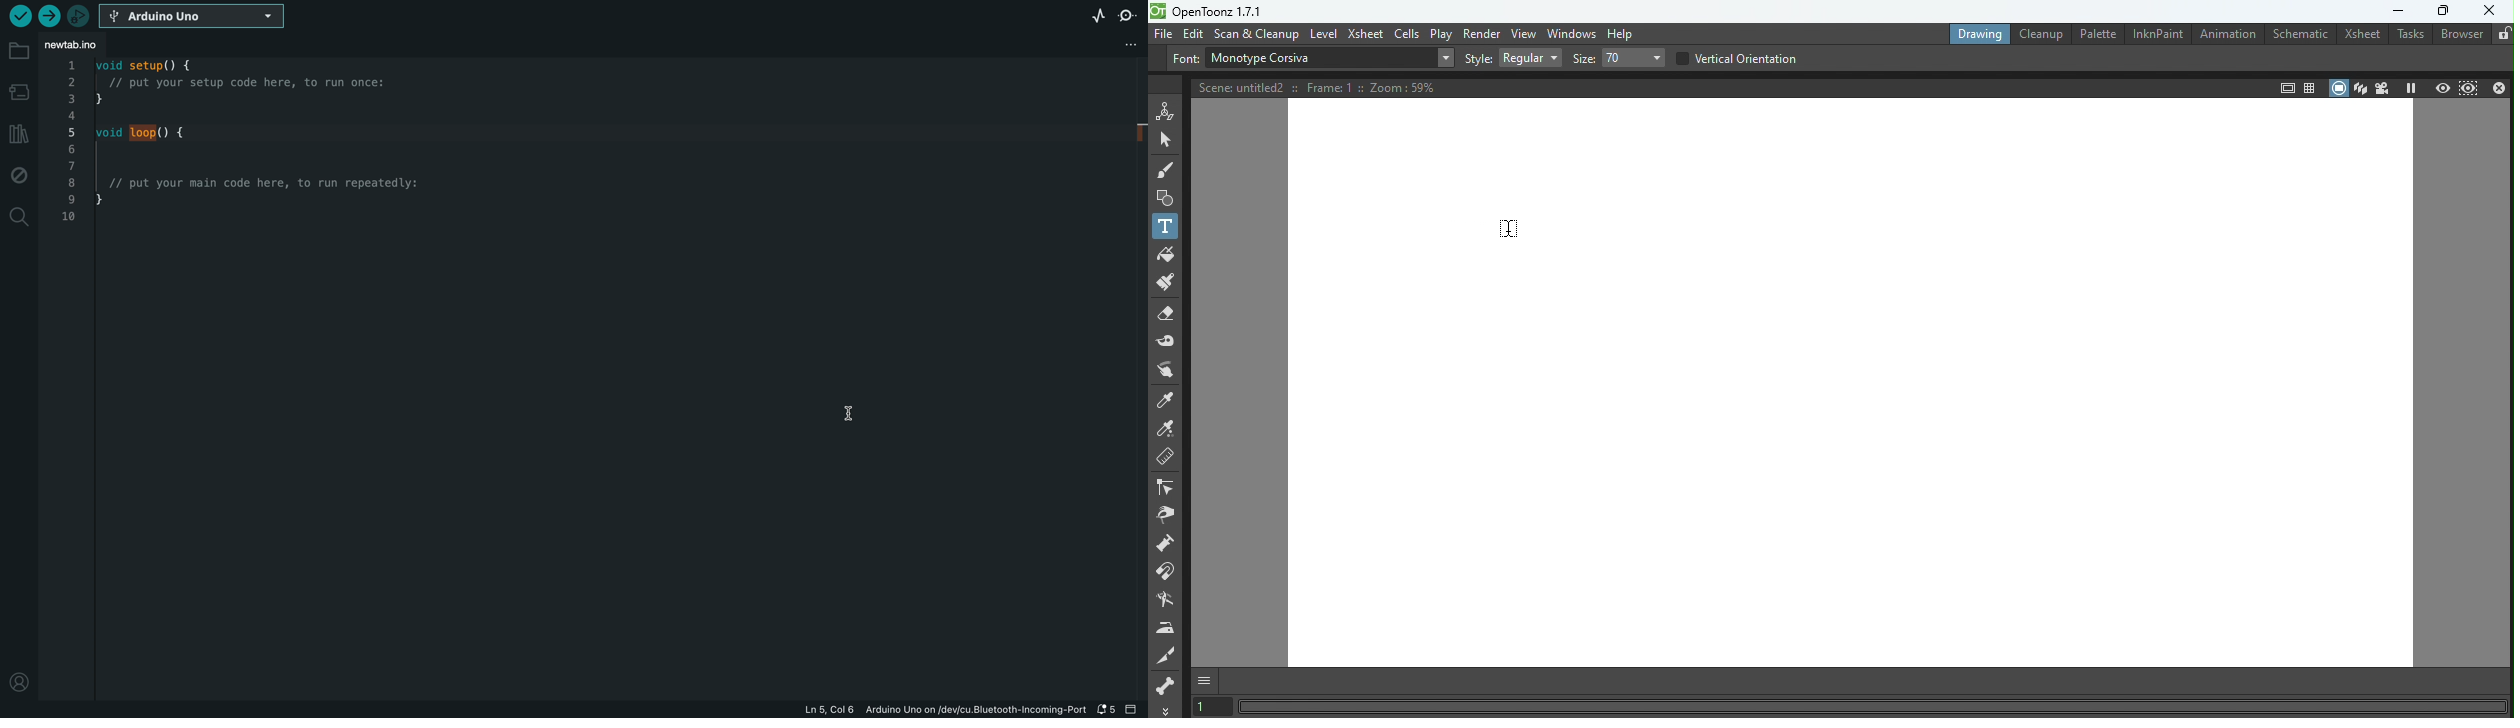  Describe the element at coordinates (1169, 283) in the screenshot. I see `Paint Brush tool` at that location.